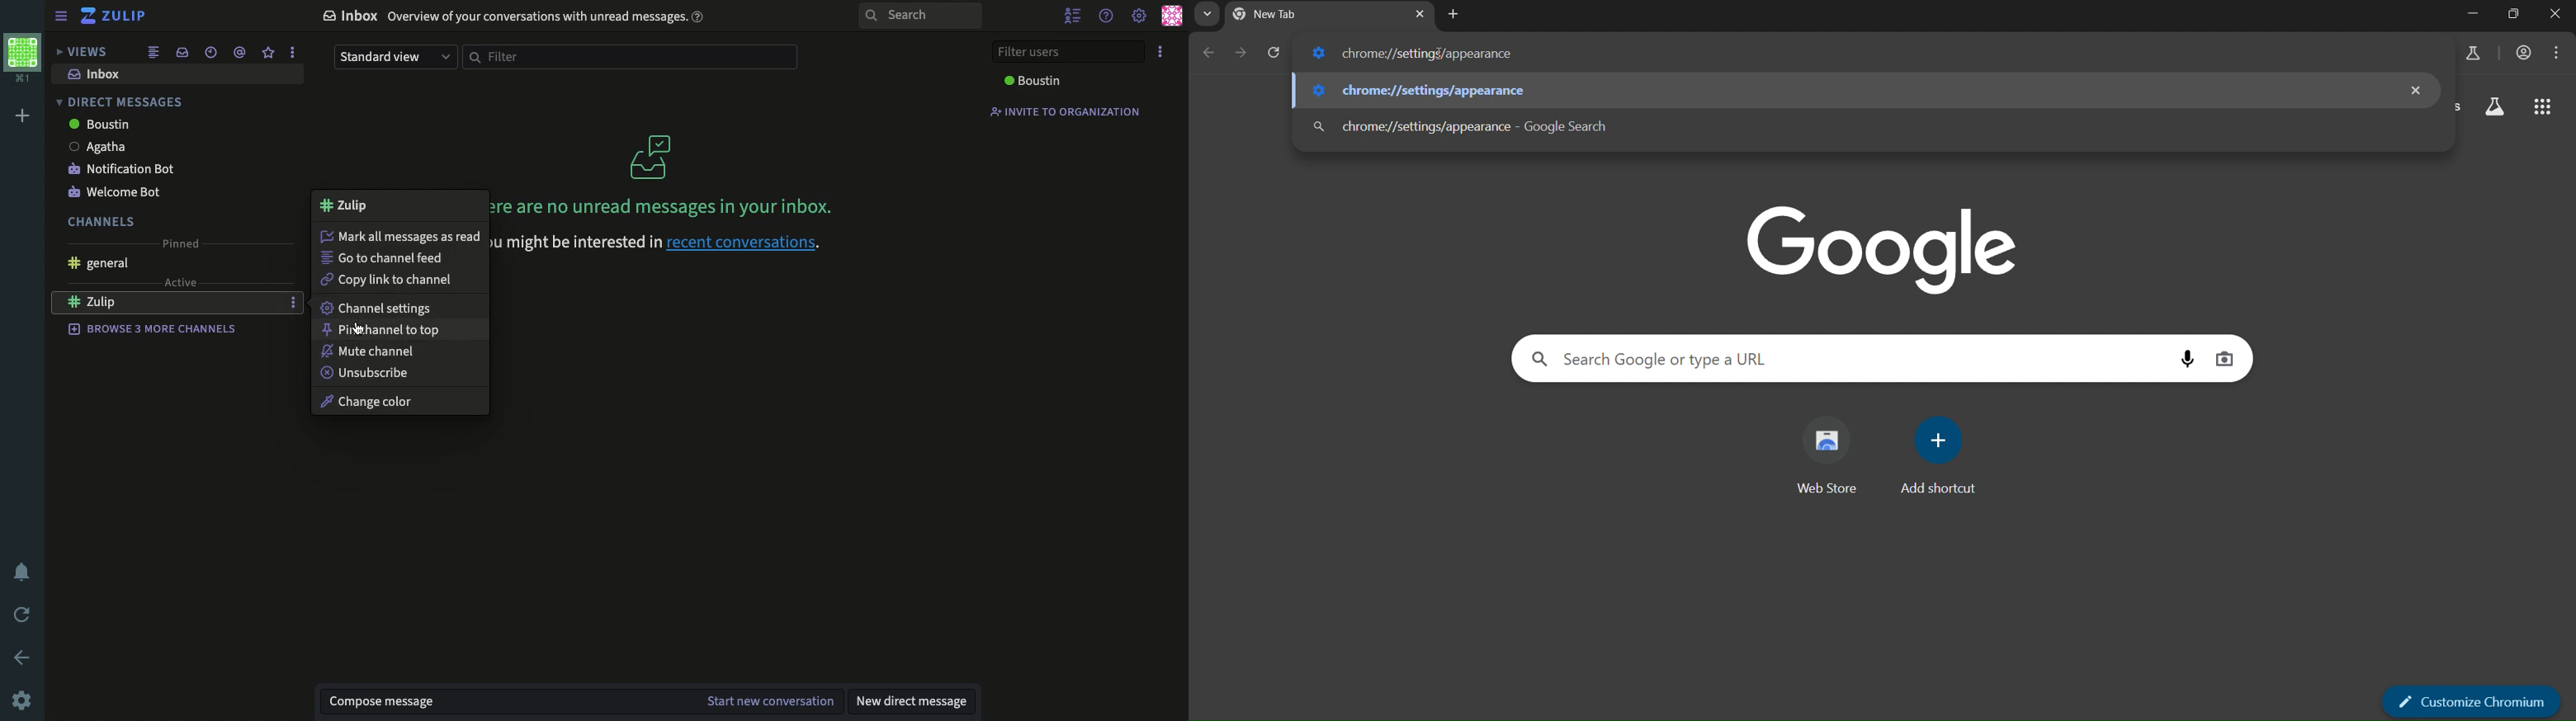  Describe the element at coordinates (22, 699) in the screenshot. I see `settings` at that location.